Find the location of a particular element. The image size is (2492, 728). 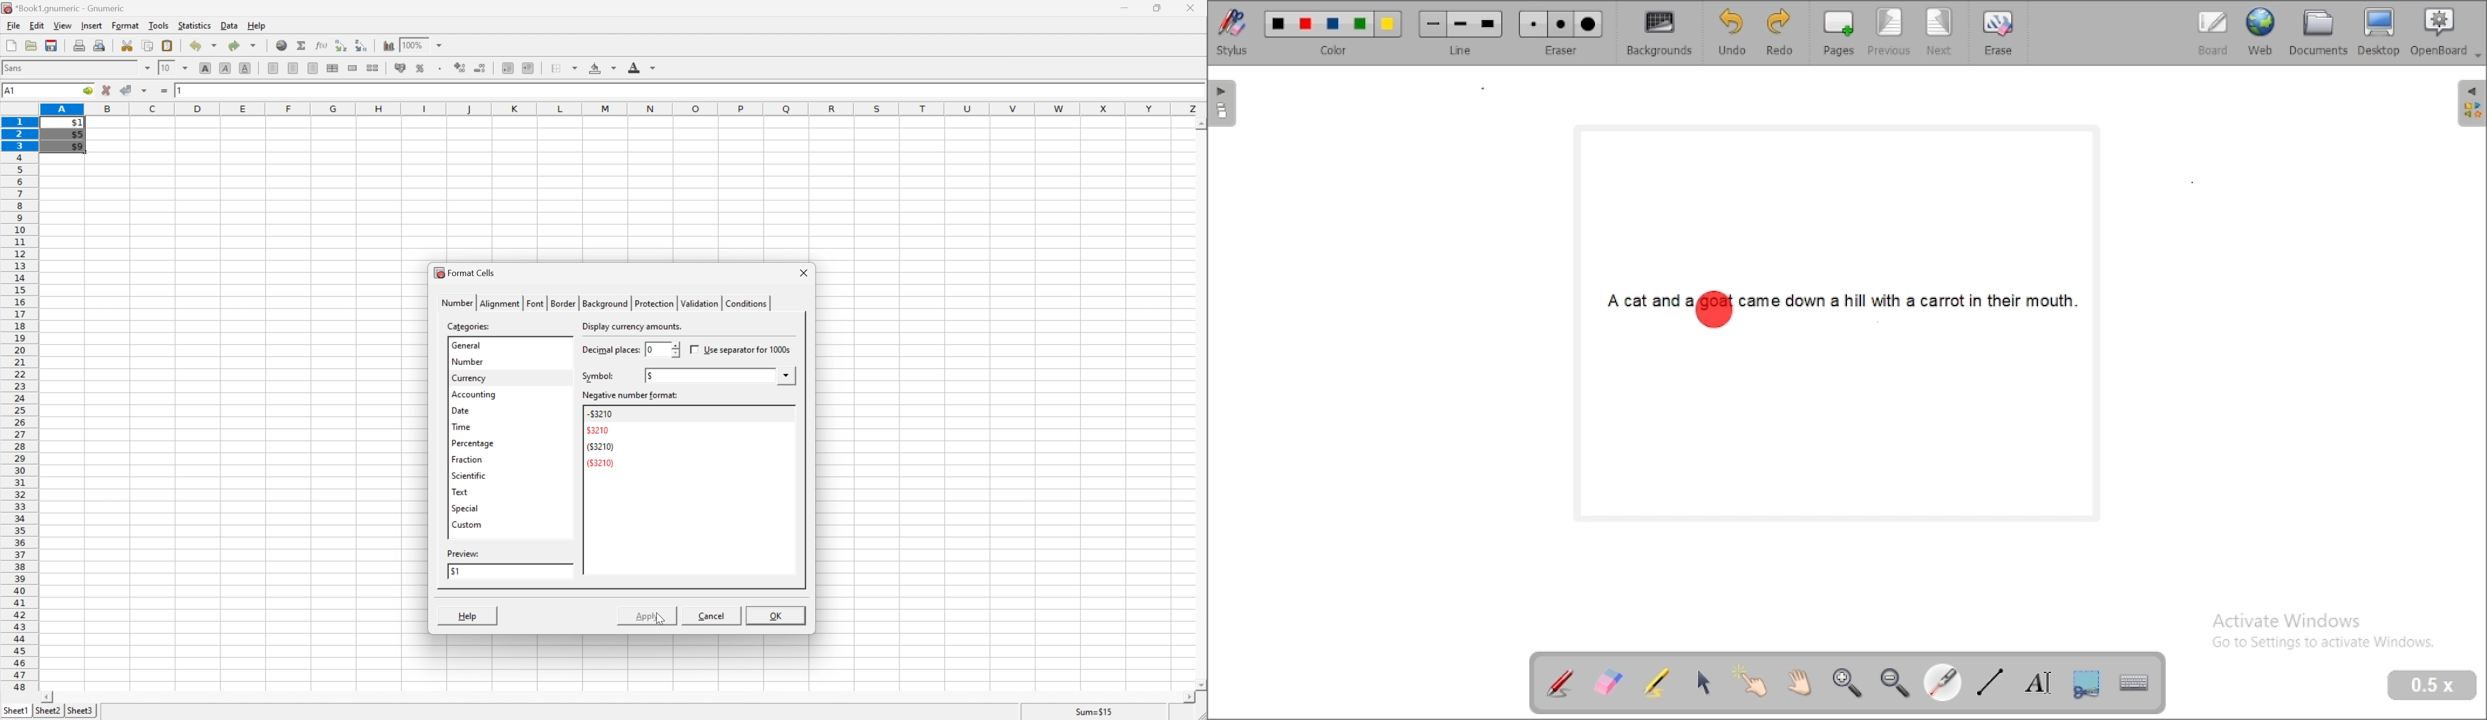

sum in current cell is located at coordinates (303, 45).